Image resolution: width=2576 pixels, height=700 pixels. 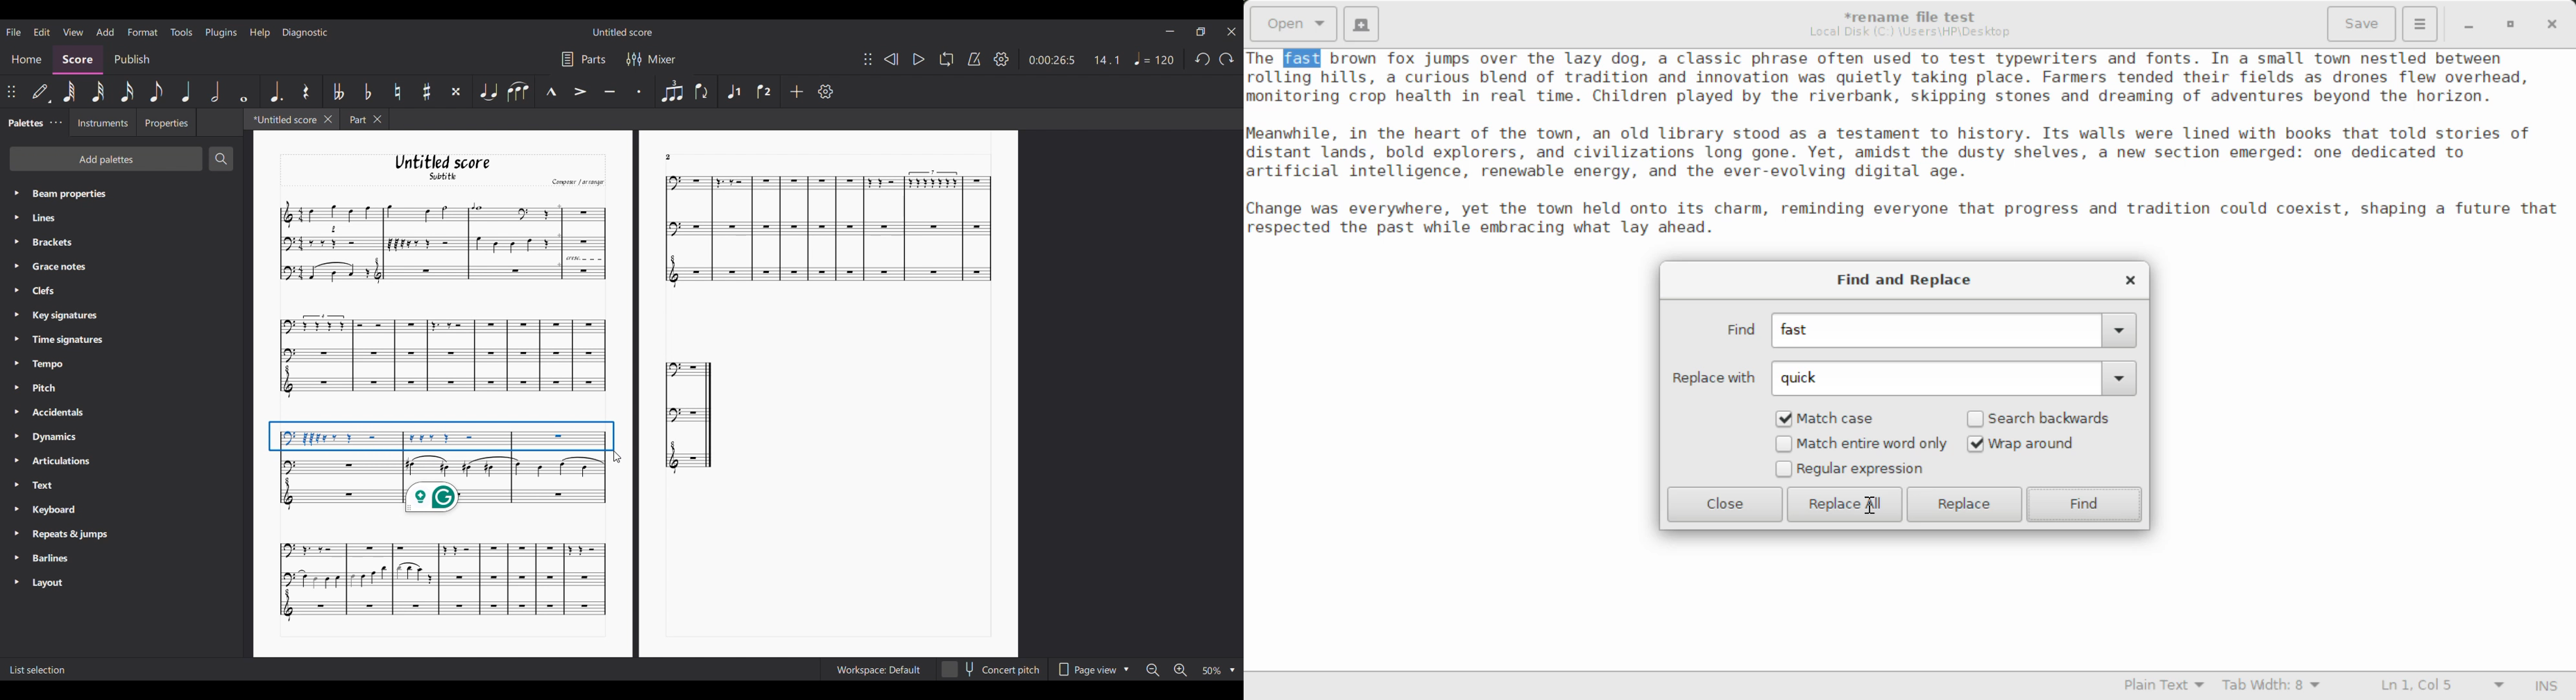 What do you see at coordinates (52, 438) in the screenshot?
I see `> Dynamics` at bounding box center [52, 438].